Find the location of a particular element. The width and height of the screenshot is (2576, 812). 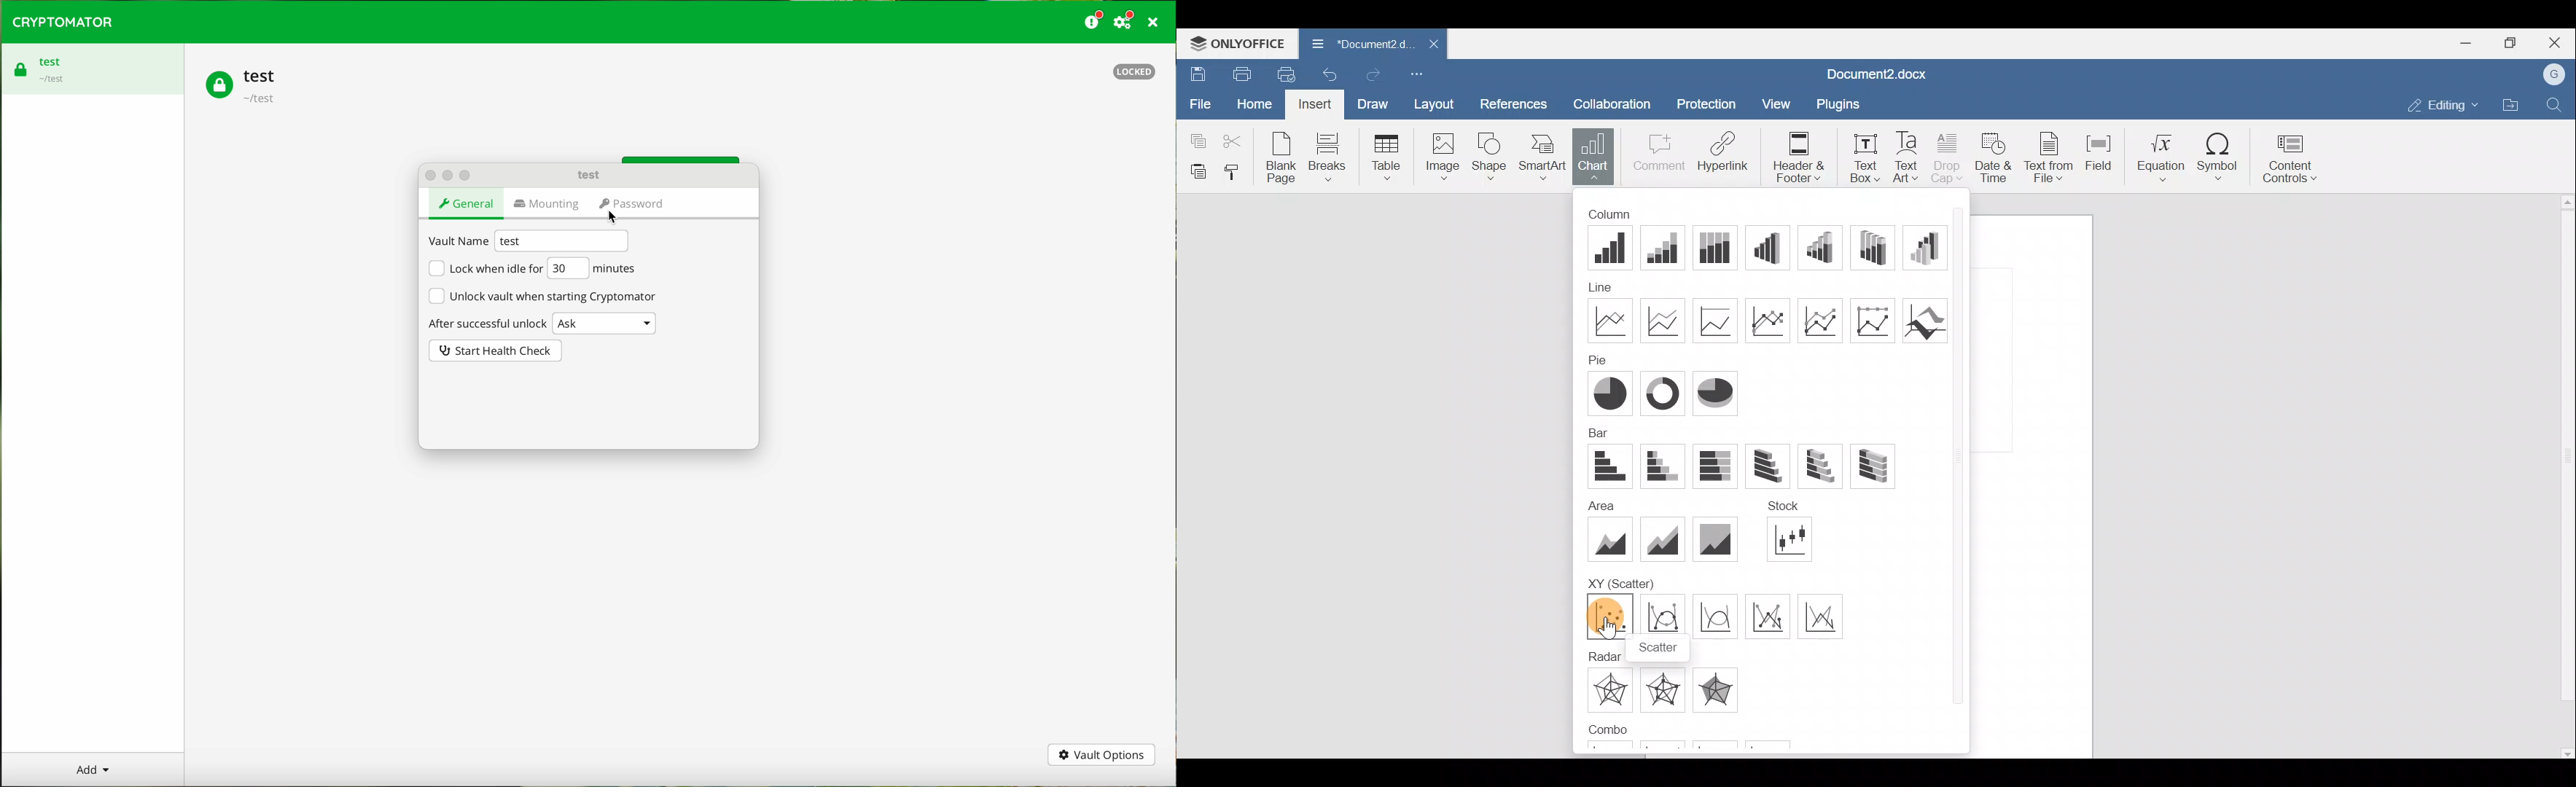

password is located at coordinates (632, 205).